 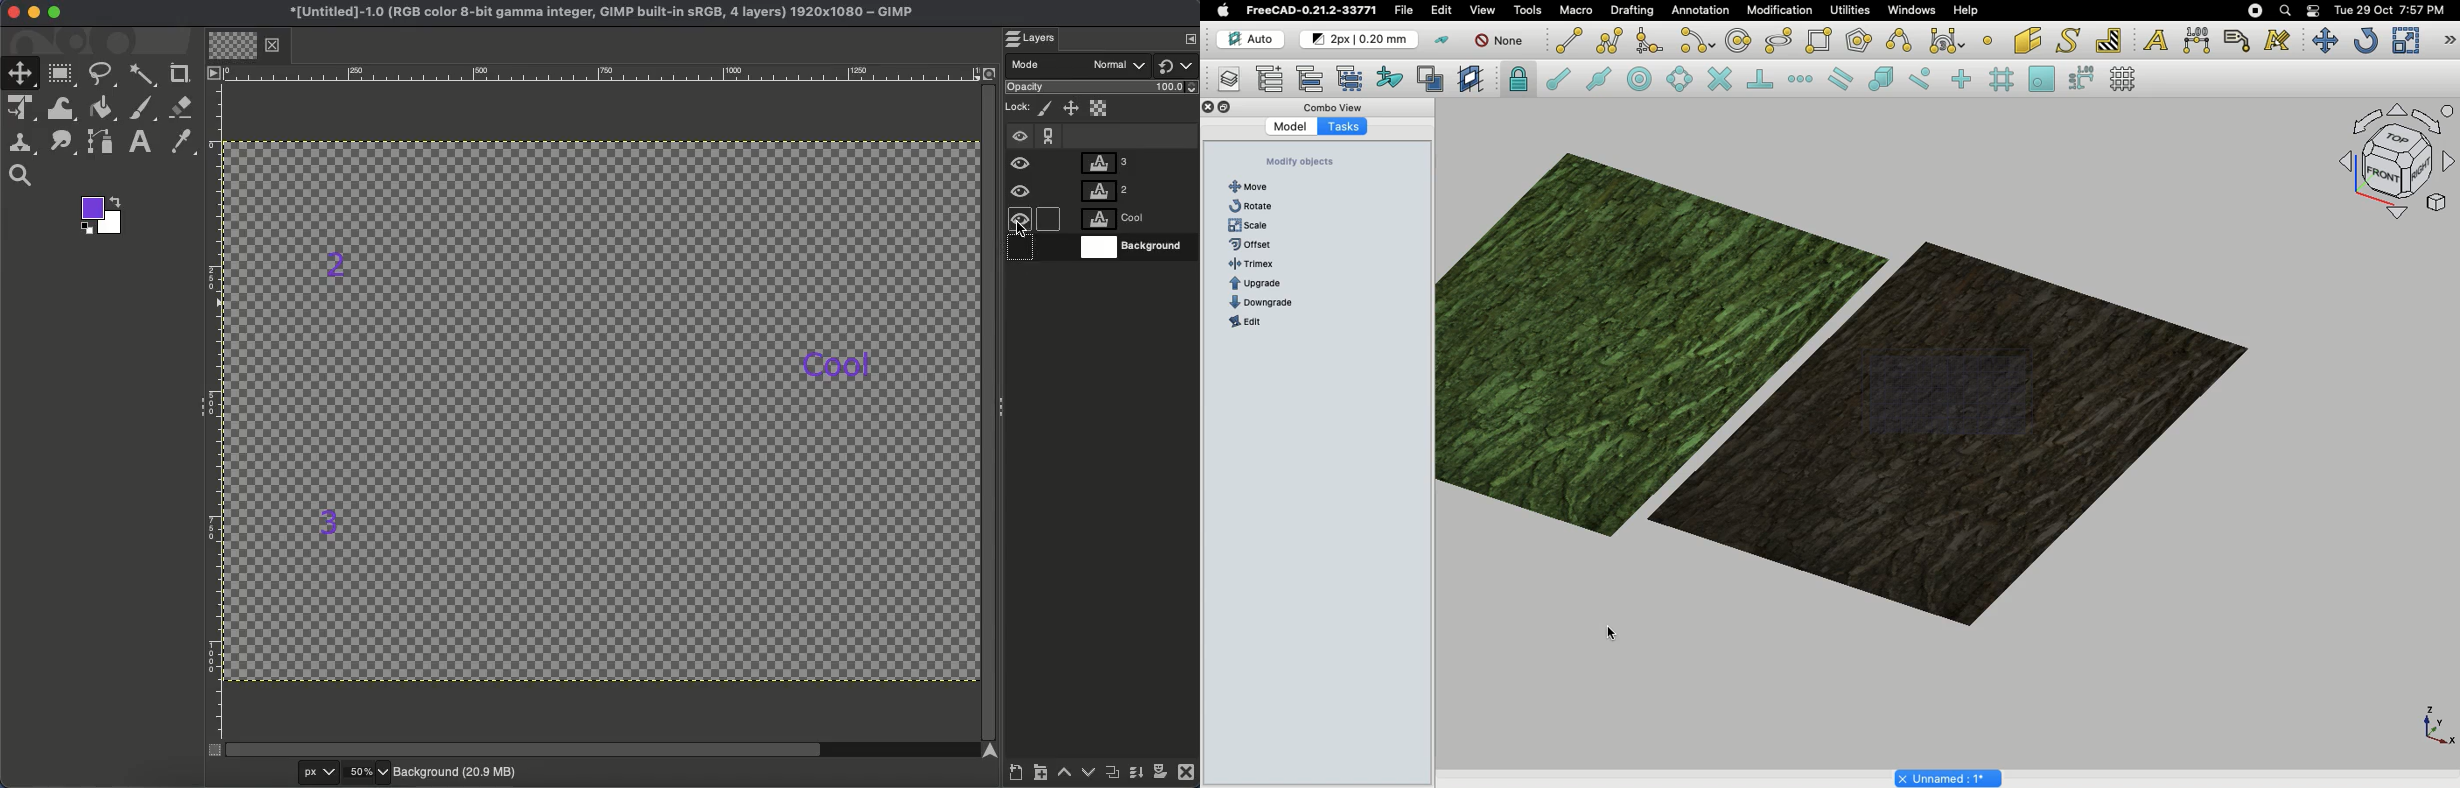 What do you see at coordinates (1209, 109) in the screenshot?
I see `Close` at bounding box center [1209, 109].